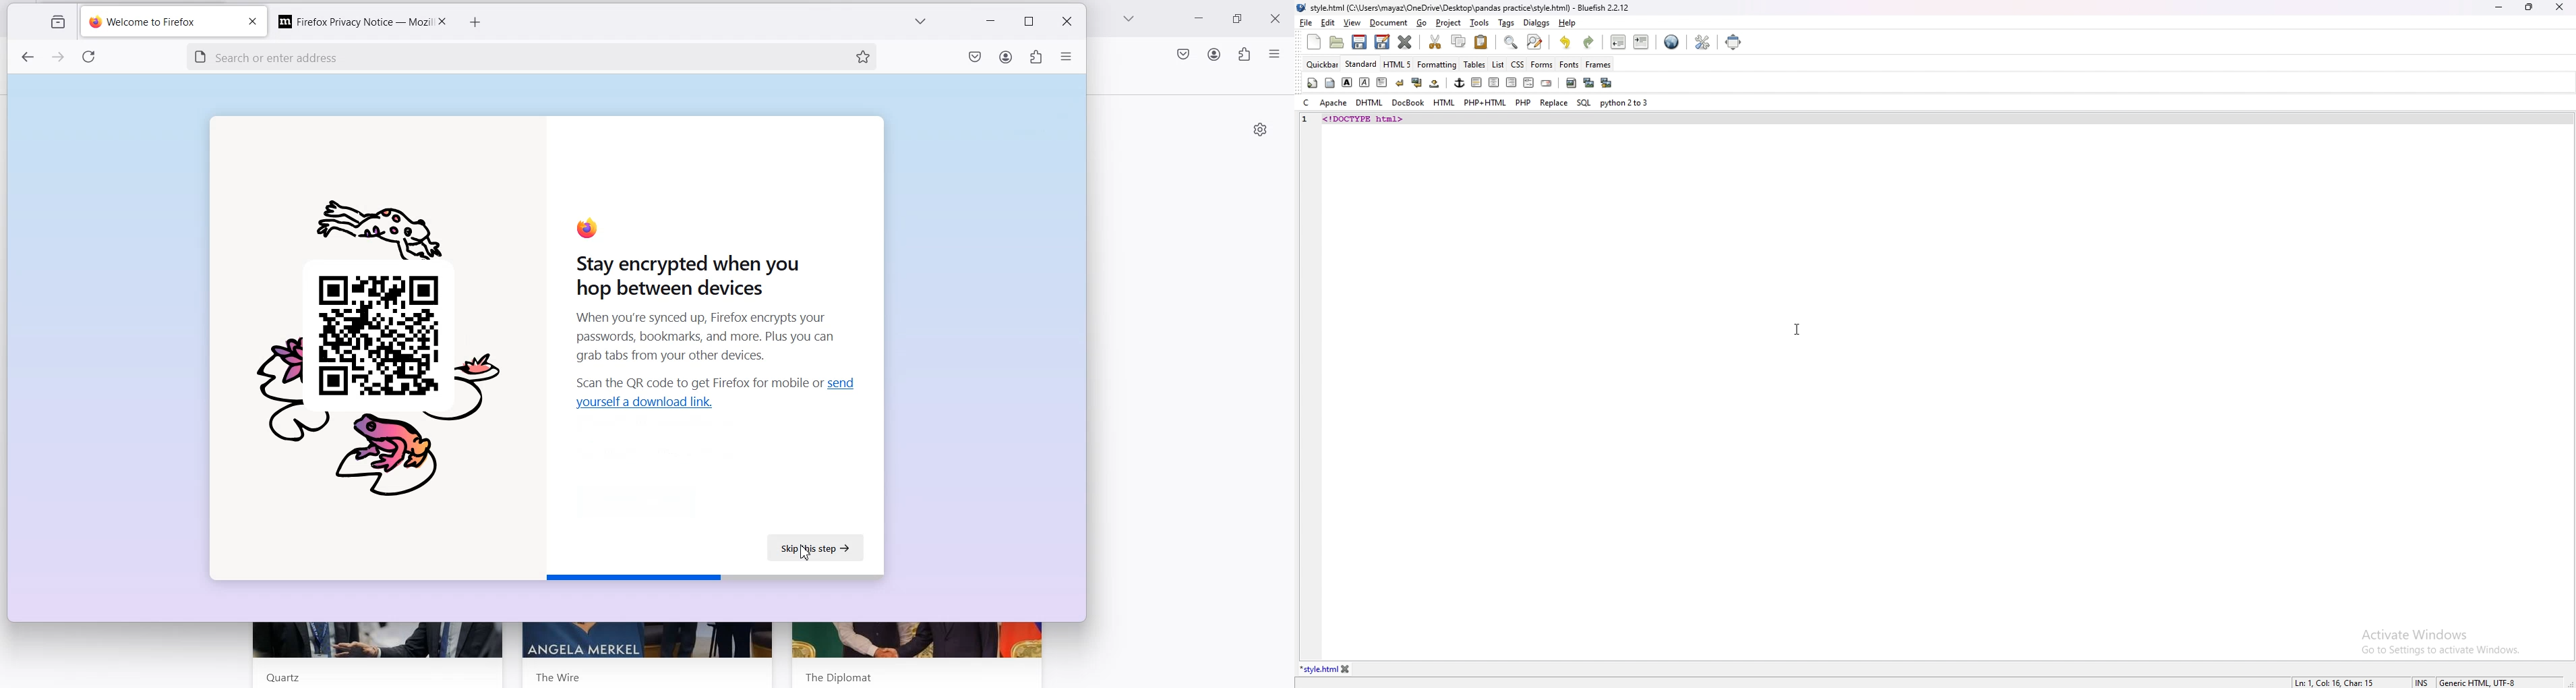  Describe the element at coordinates (1276, 53) in the screenshot. I see `Open Application menu` at that location.